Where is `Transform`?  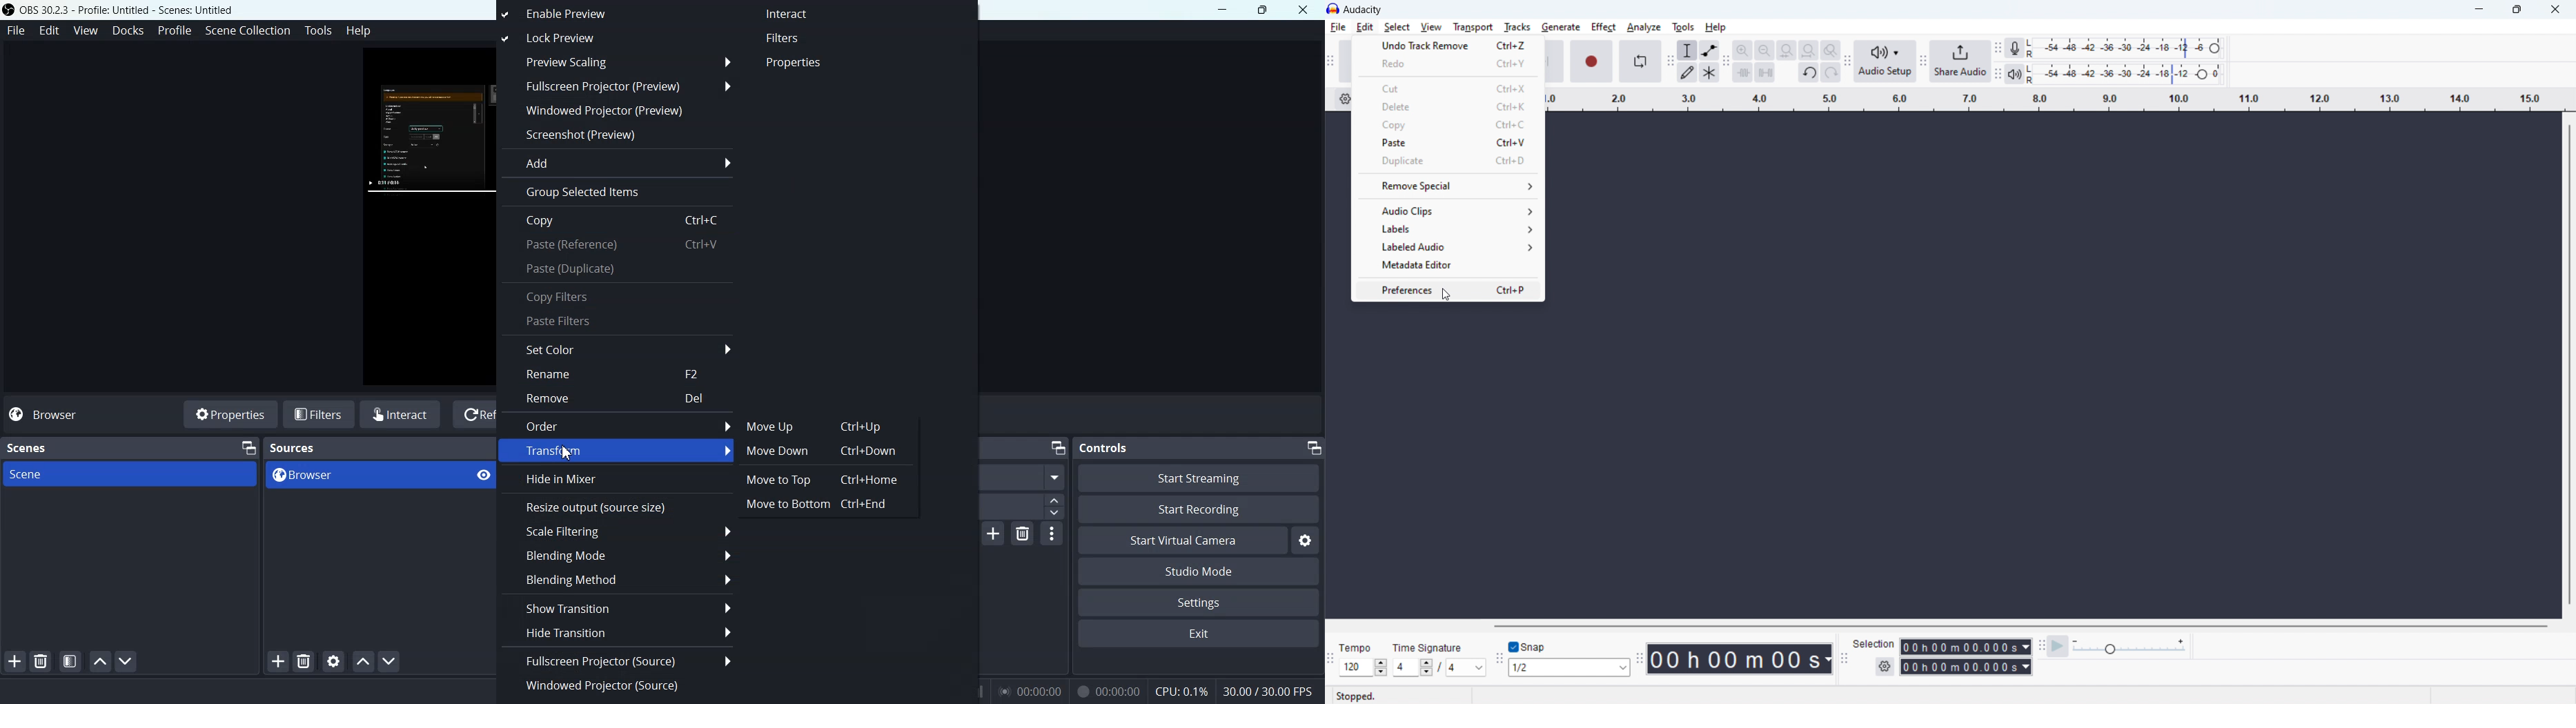
Transform is located at coordinates (616, 451).